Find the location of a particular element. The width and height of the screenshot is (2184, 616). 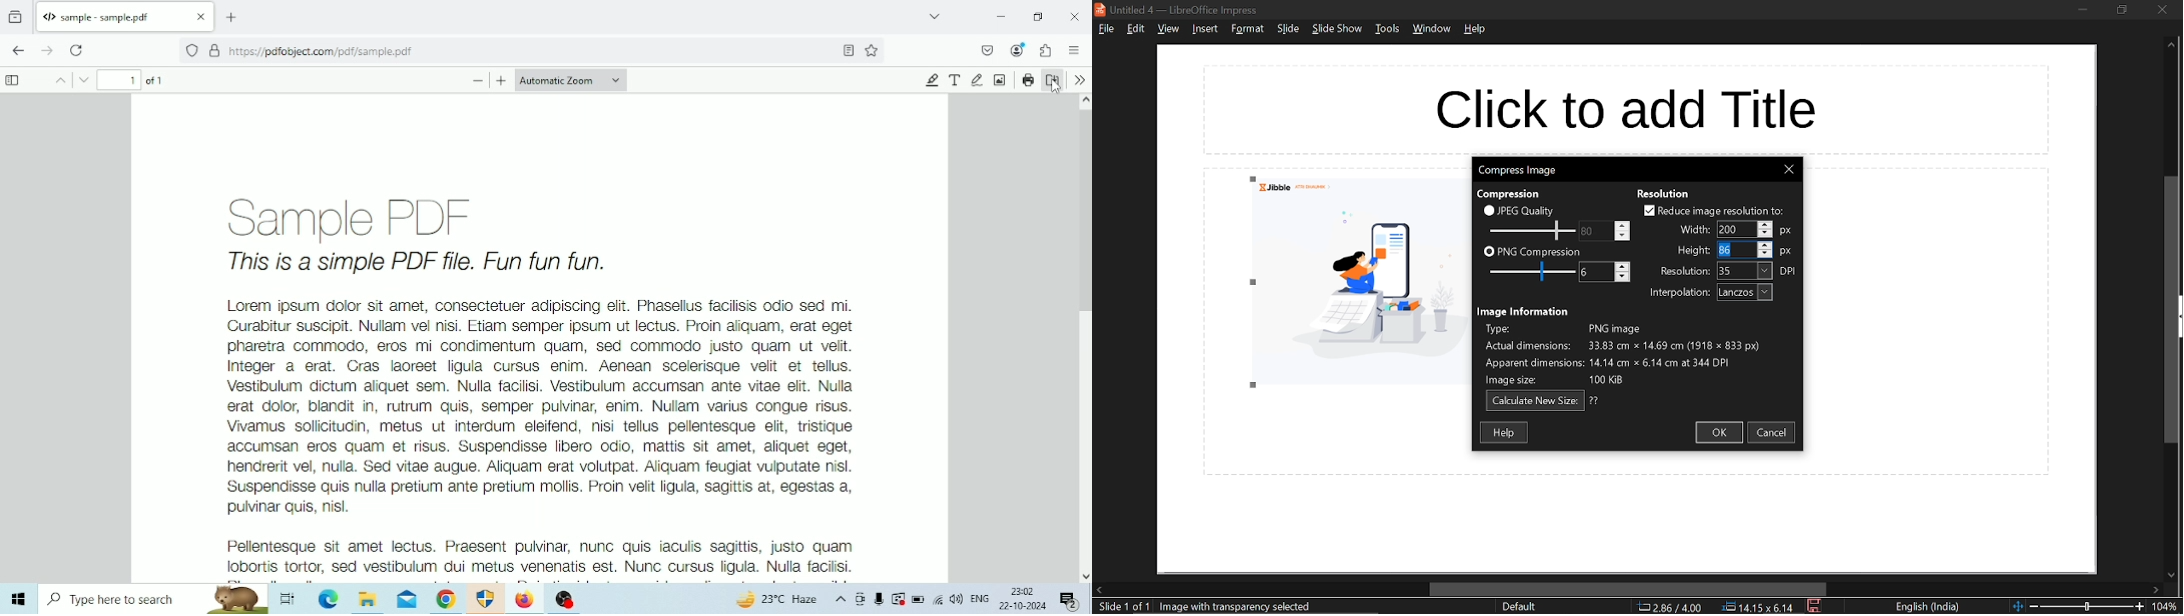

Meet Now is located at coordinates (860, 599).